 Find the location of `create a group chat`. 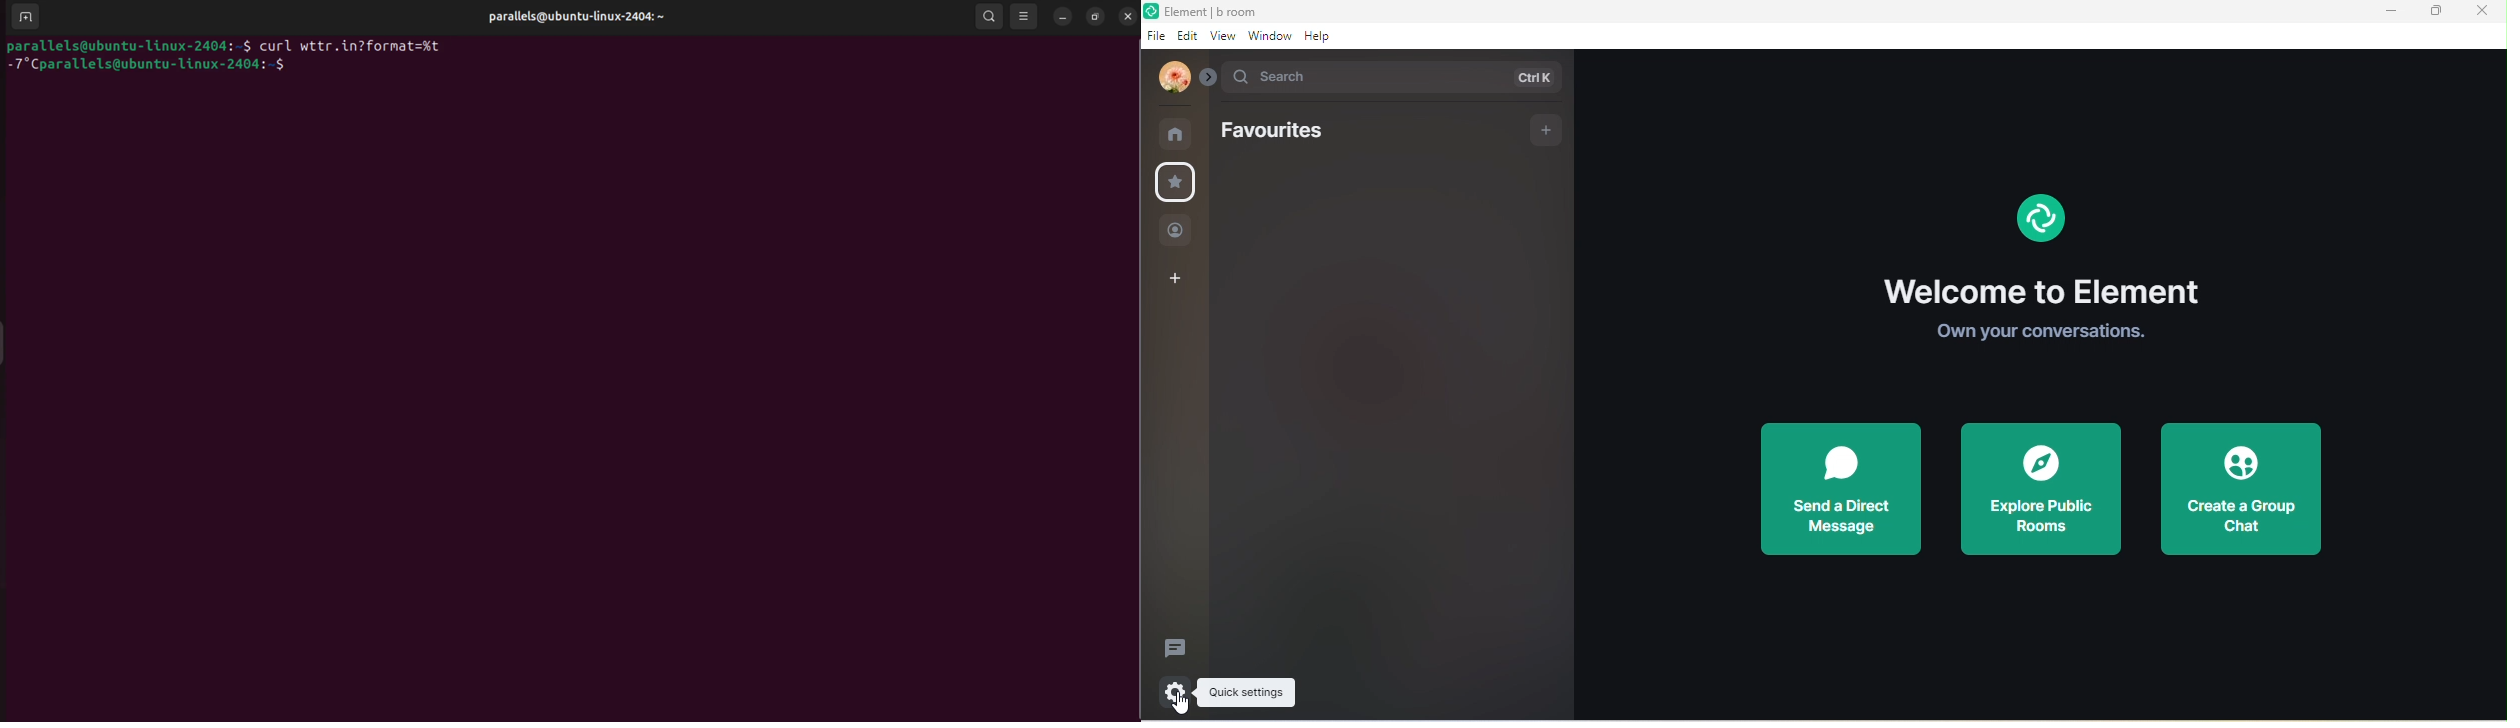

create a group chat is located at coordinates (2250, 487).